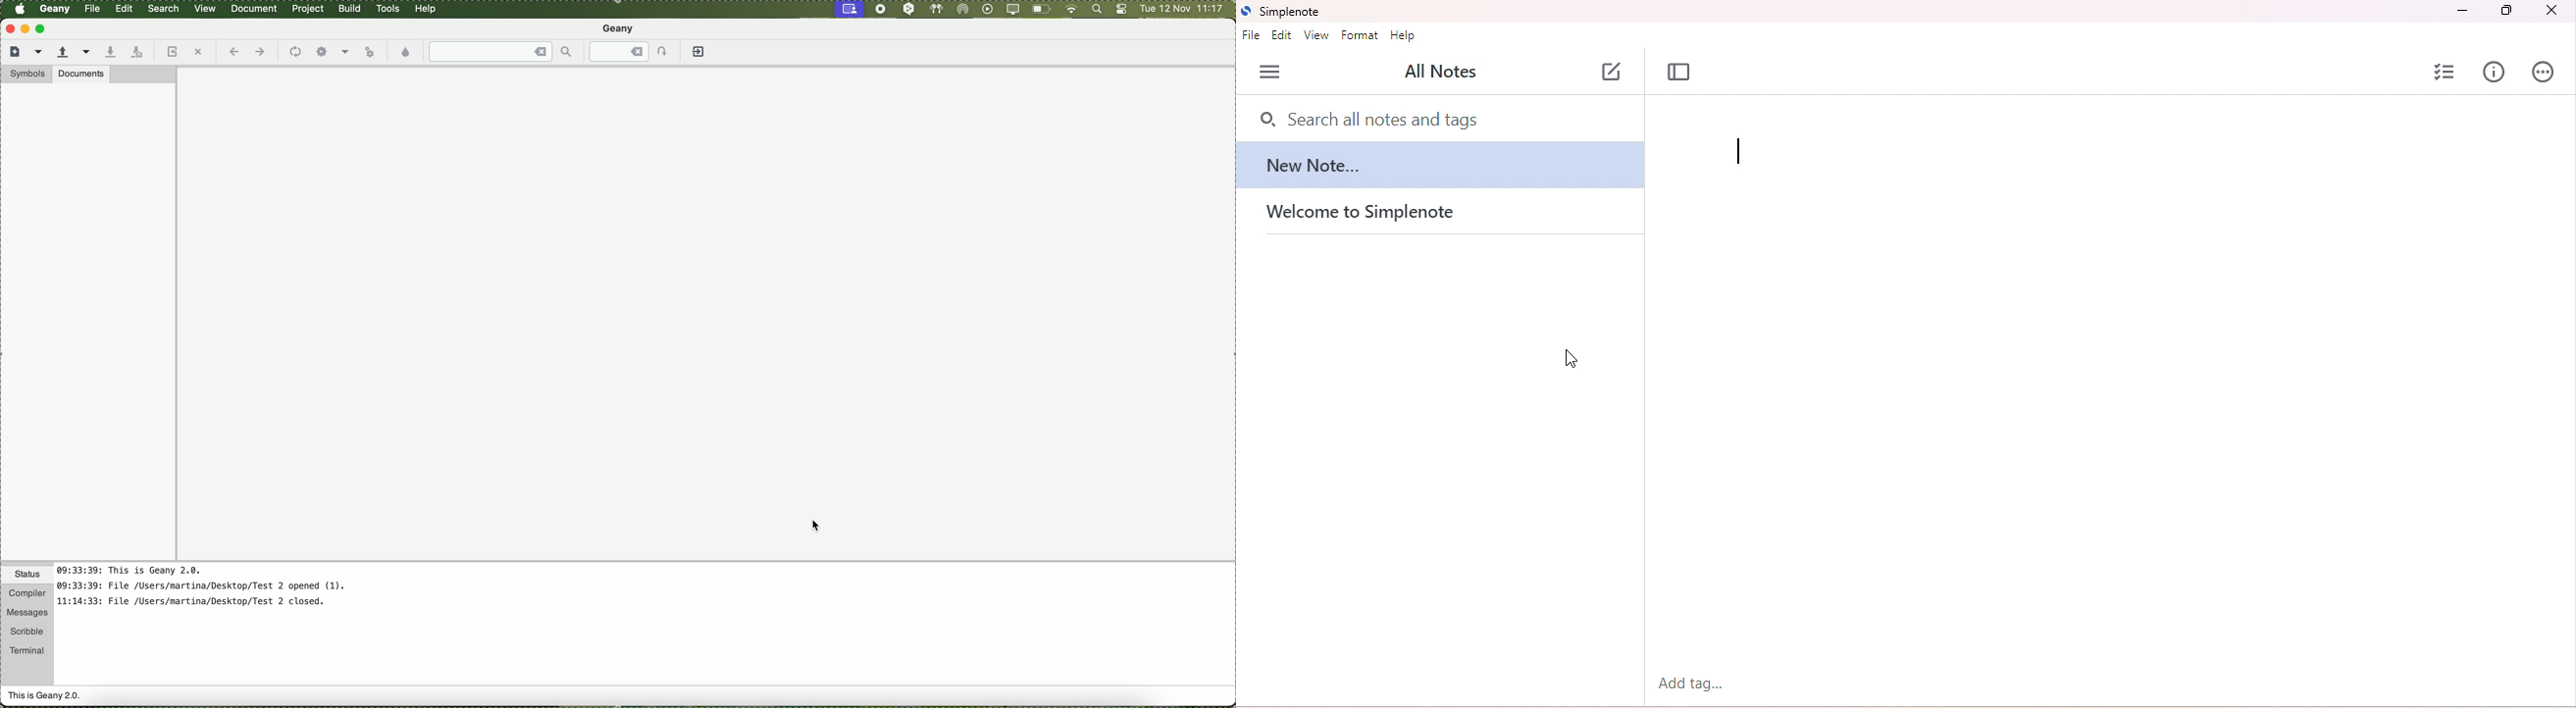 The image size is (2576, 728). Describe the element at coordinates (1442, 170) in the screenshot. I see `new note` at that location.